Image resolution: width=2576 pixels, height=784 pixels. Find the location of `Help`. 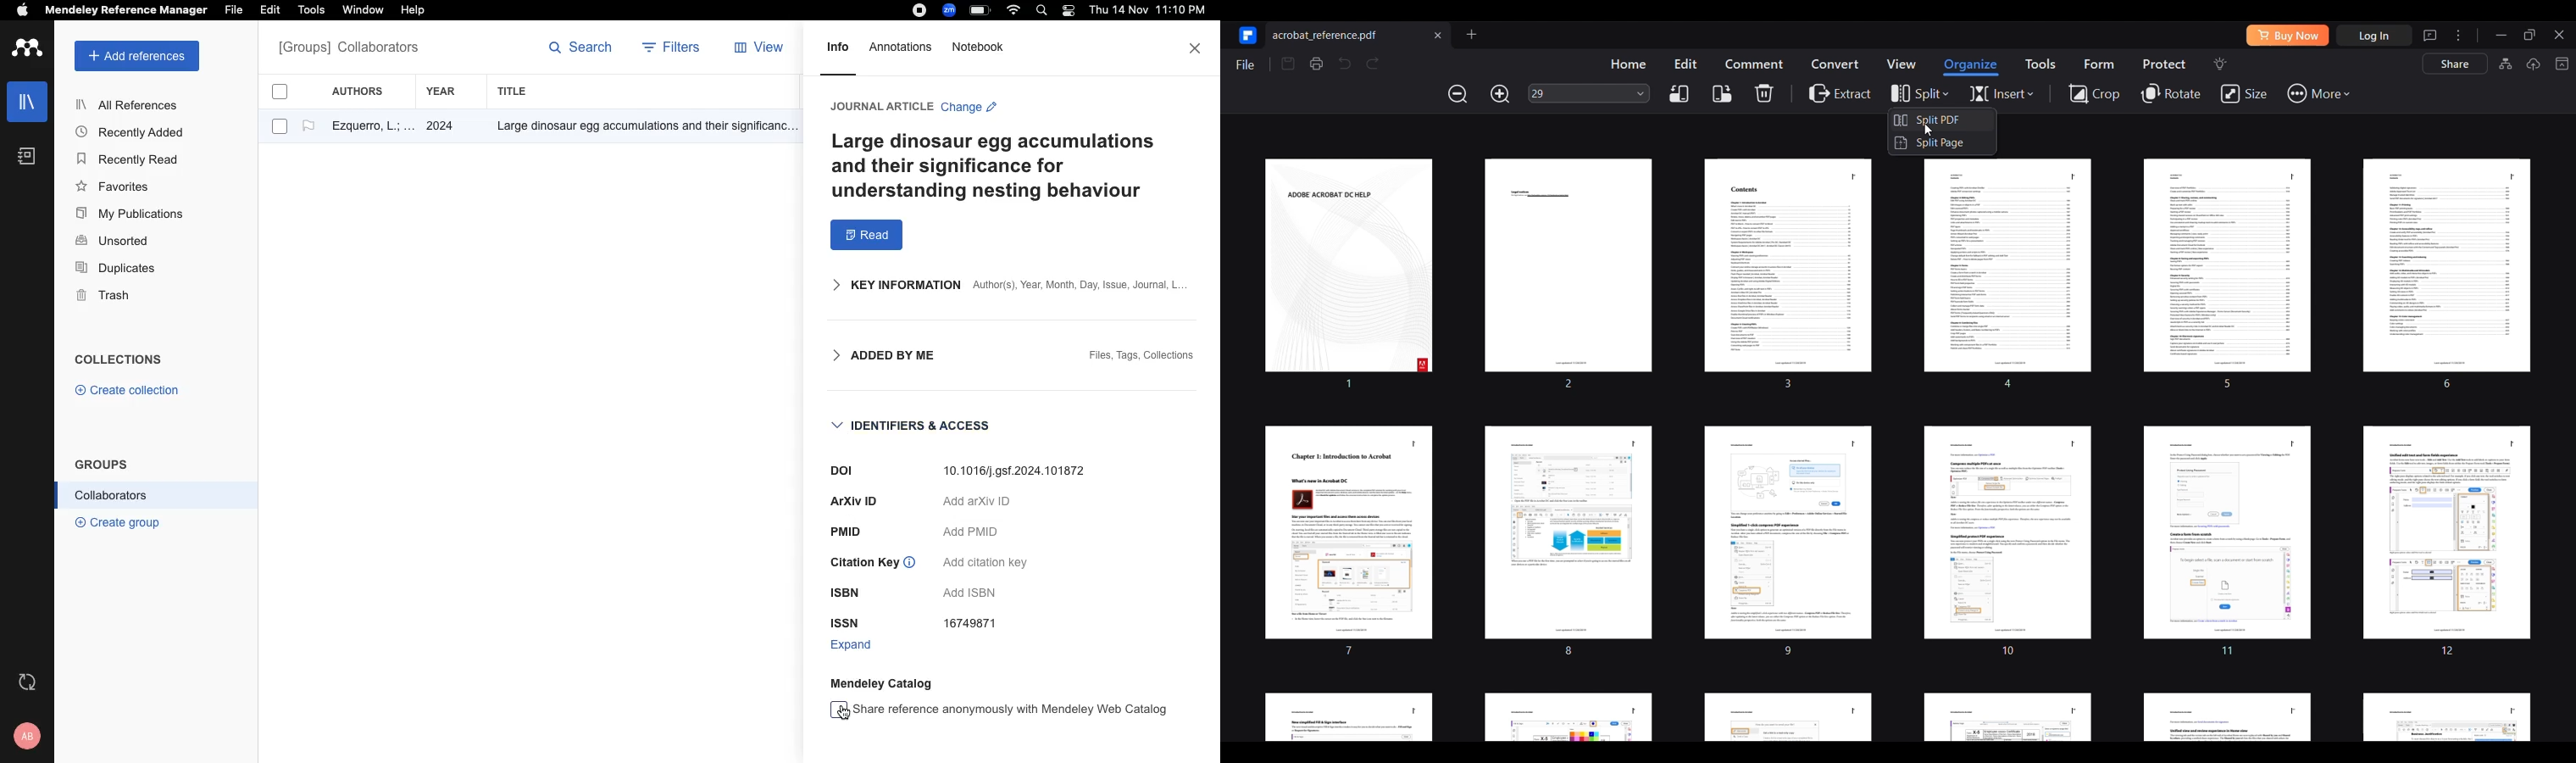

Help is located at coordinates (411, 11).